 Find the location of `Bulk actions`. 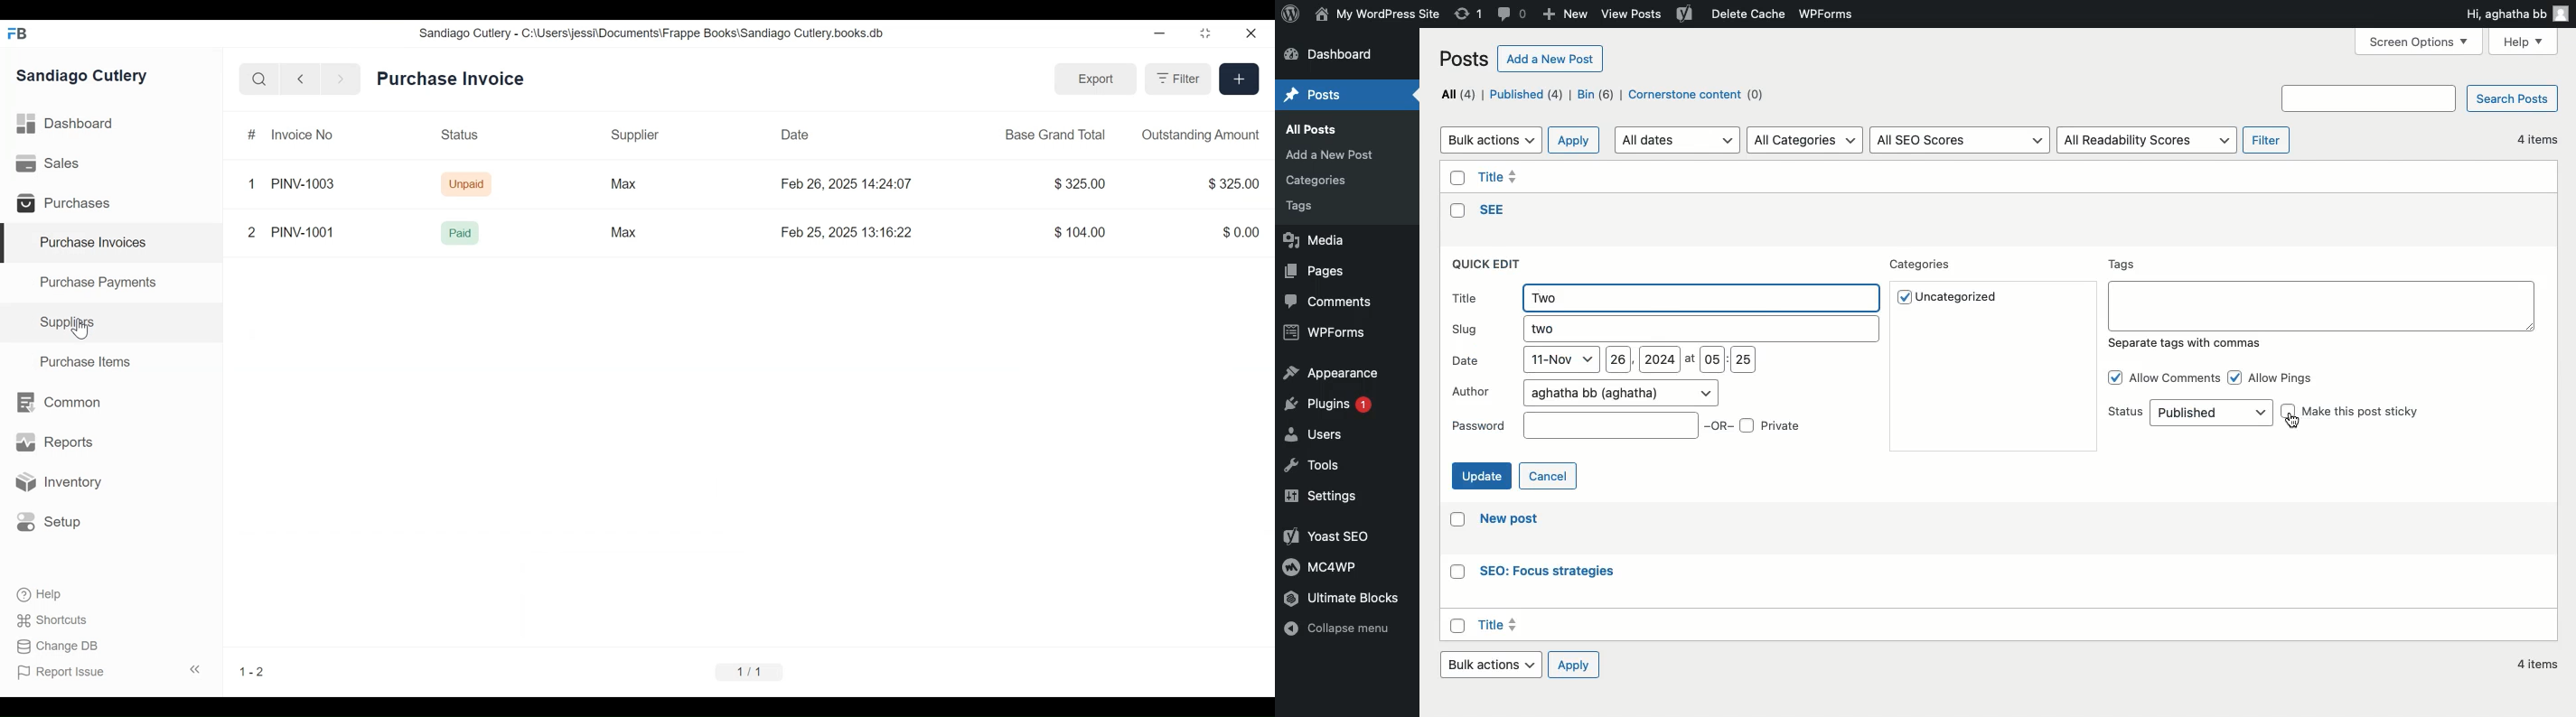

Bulk actions is located at coordinates (1494, 667).